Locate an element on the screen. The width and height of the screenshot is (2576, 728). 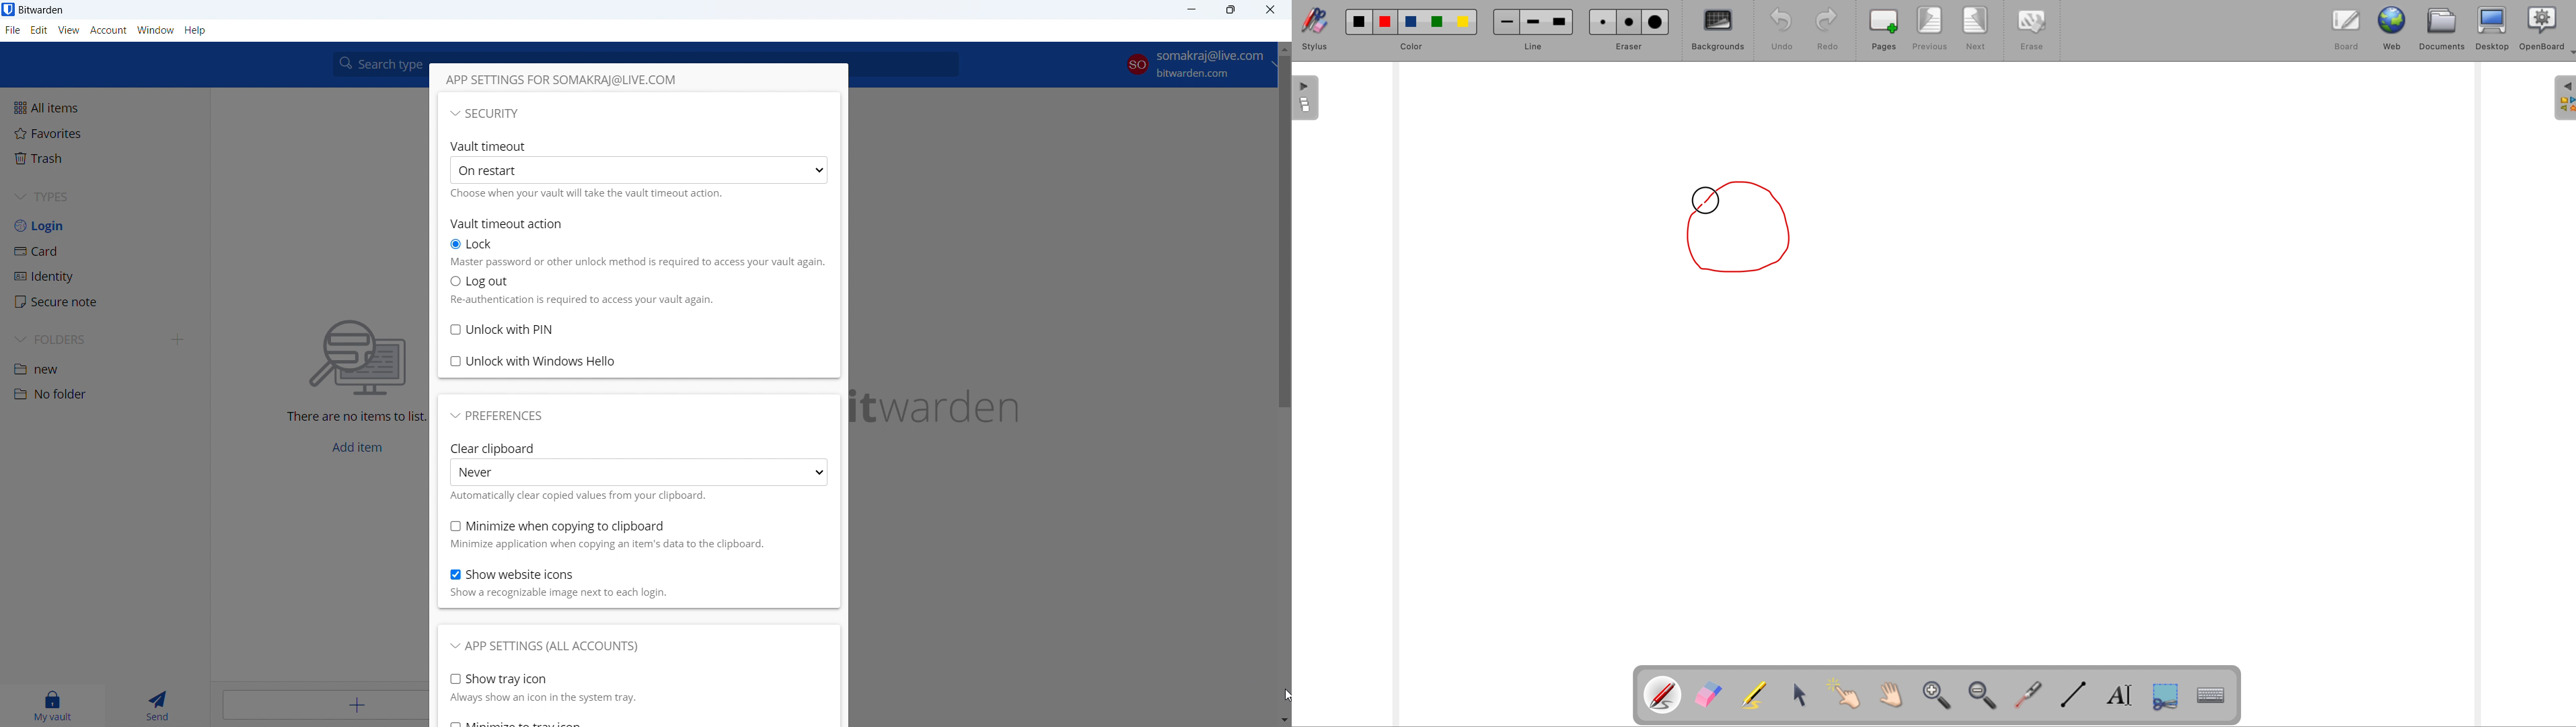
zoom out is located at coordinates (1986, 697).